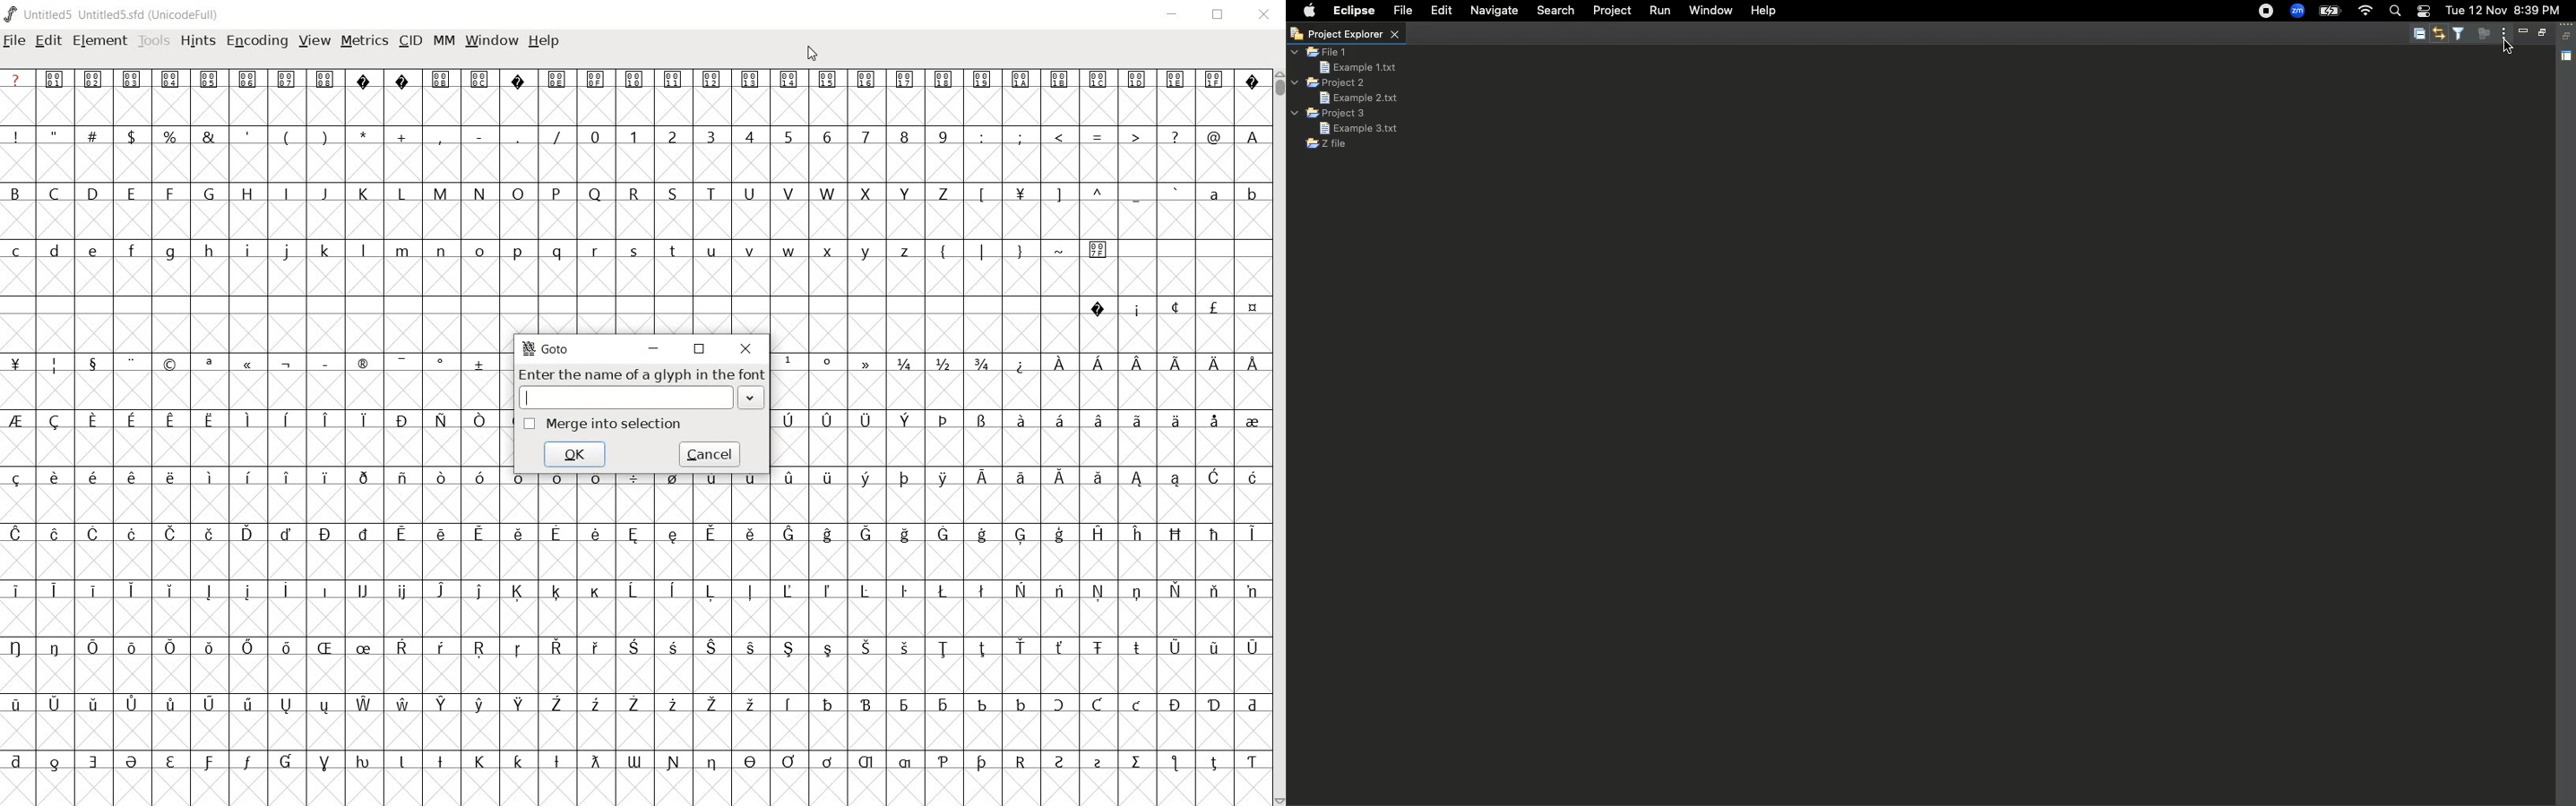 This screenshot has height=812, width=2576. I want to click on X, so click(866, 193).